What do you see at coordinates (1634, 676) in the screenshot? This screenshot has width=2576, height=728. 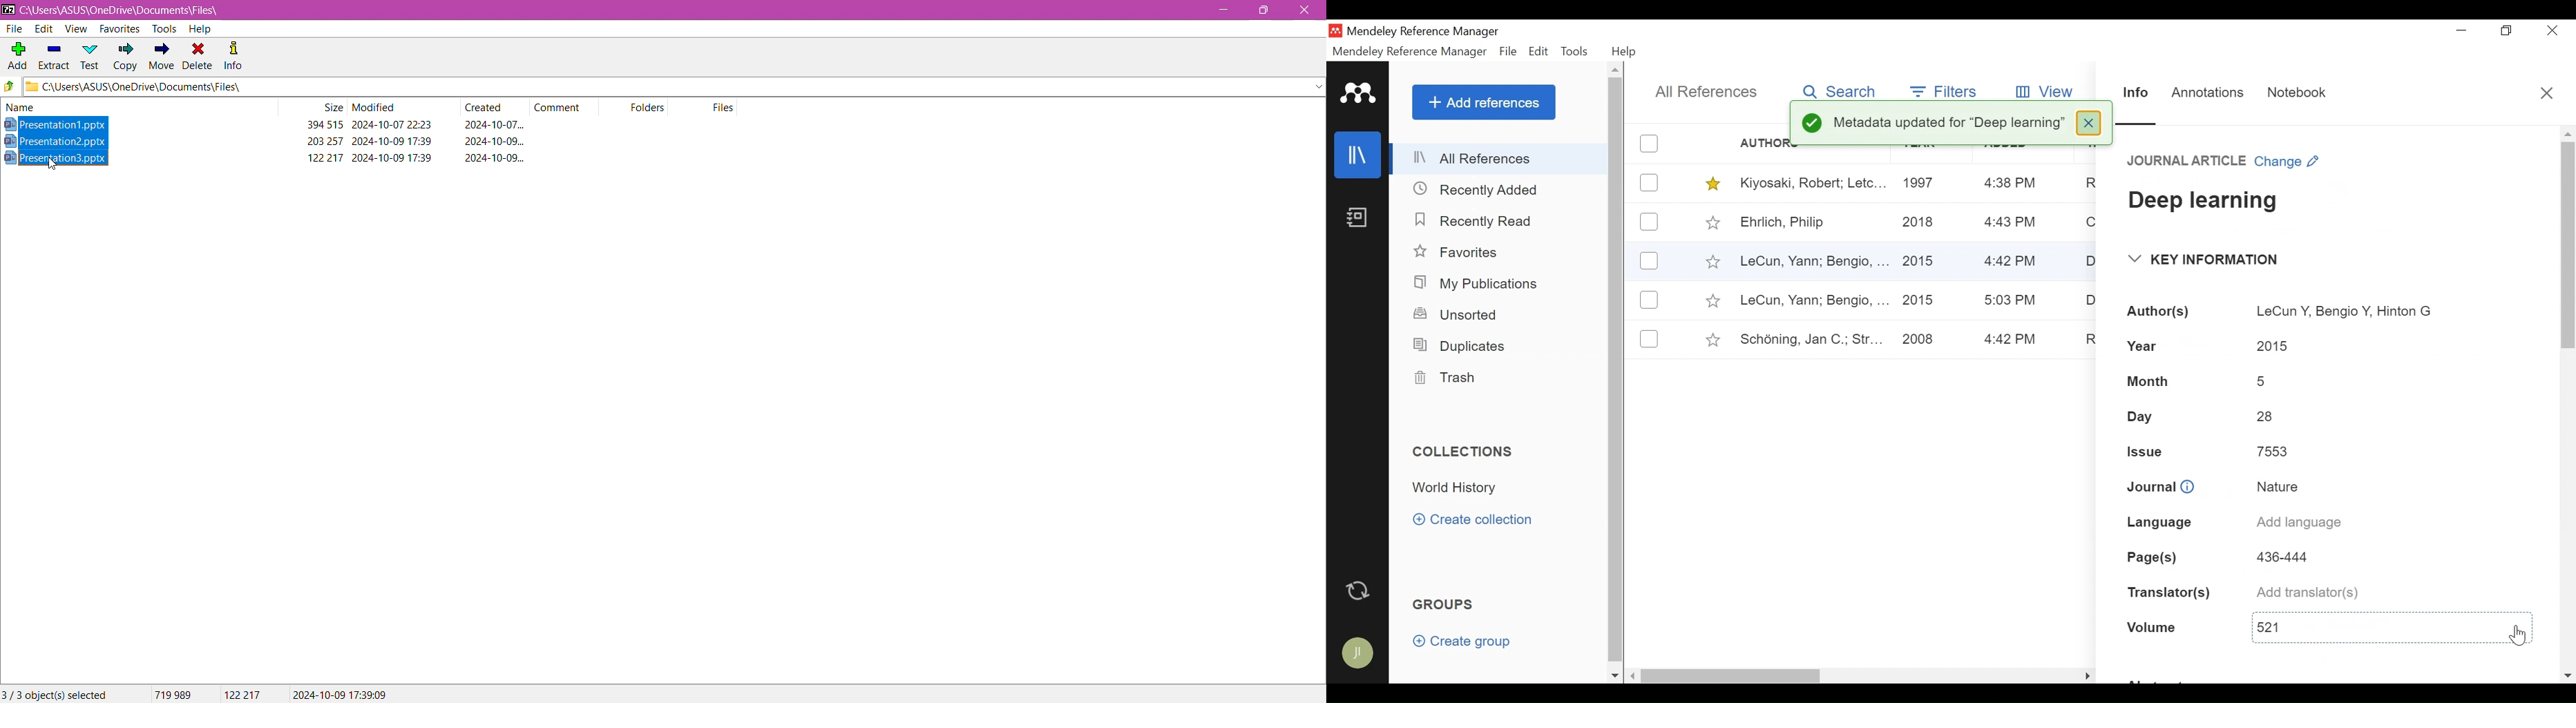 I see `Scroll Right` at bounding box center [1634, 676].